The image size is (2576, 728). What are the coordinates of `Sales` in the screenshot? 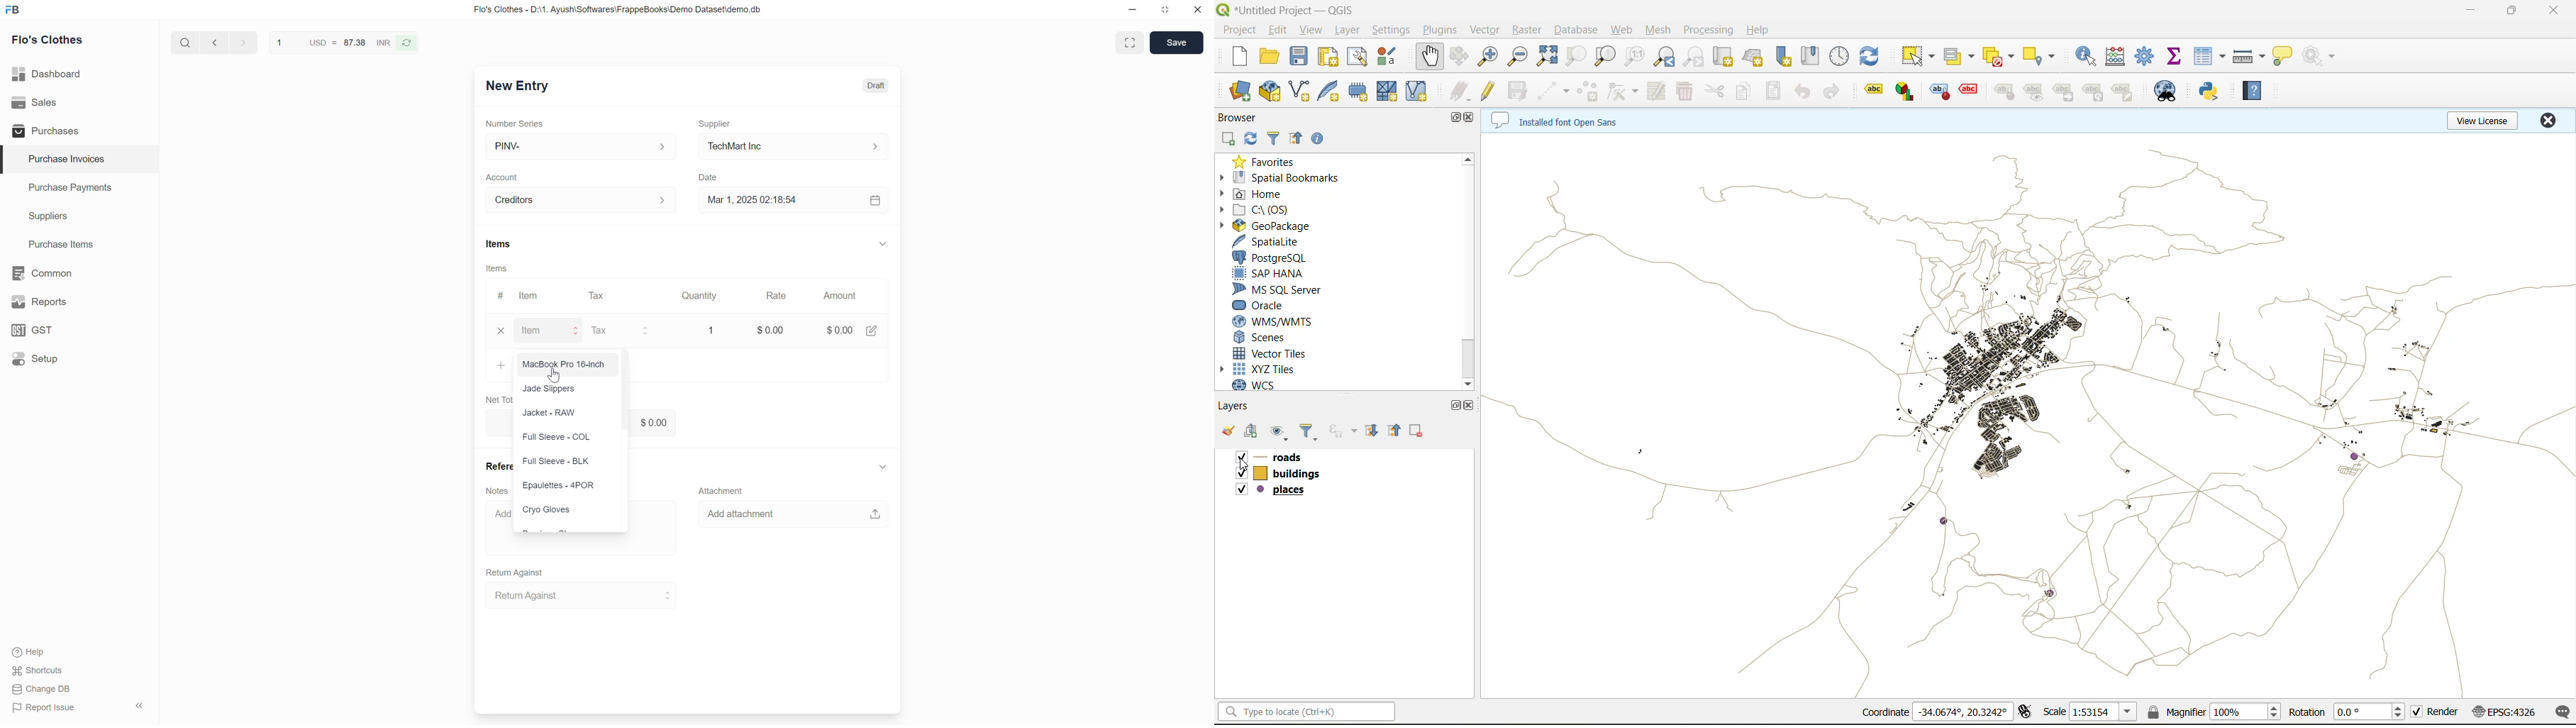 It's located at (79, 103).